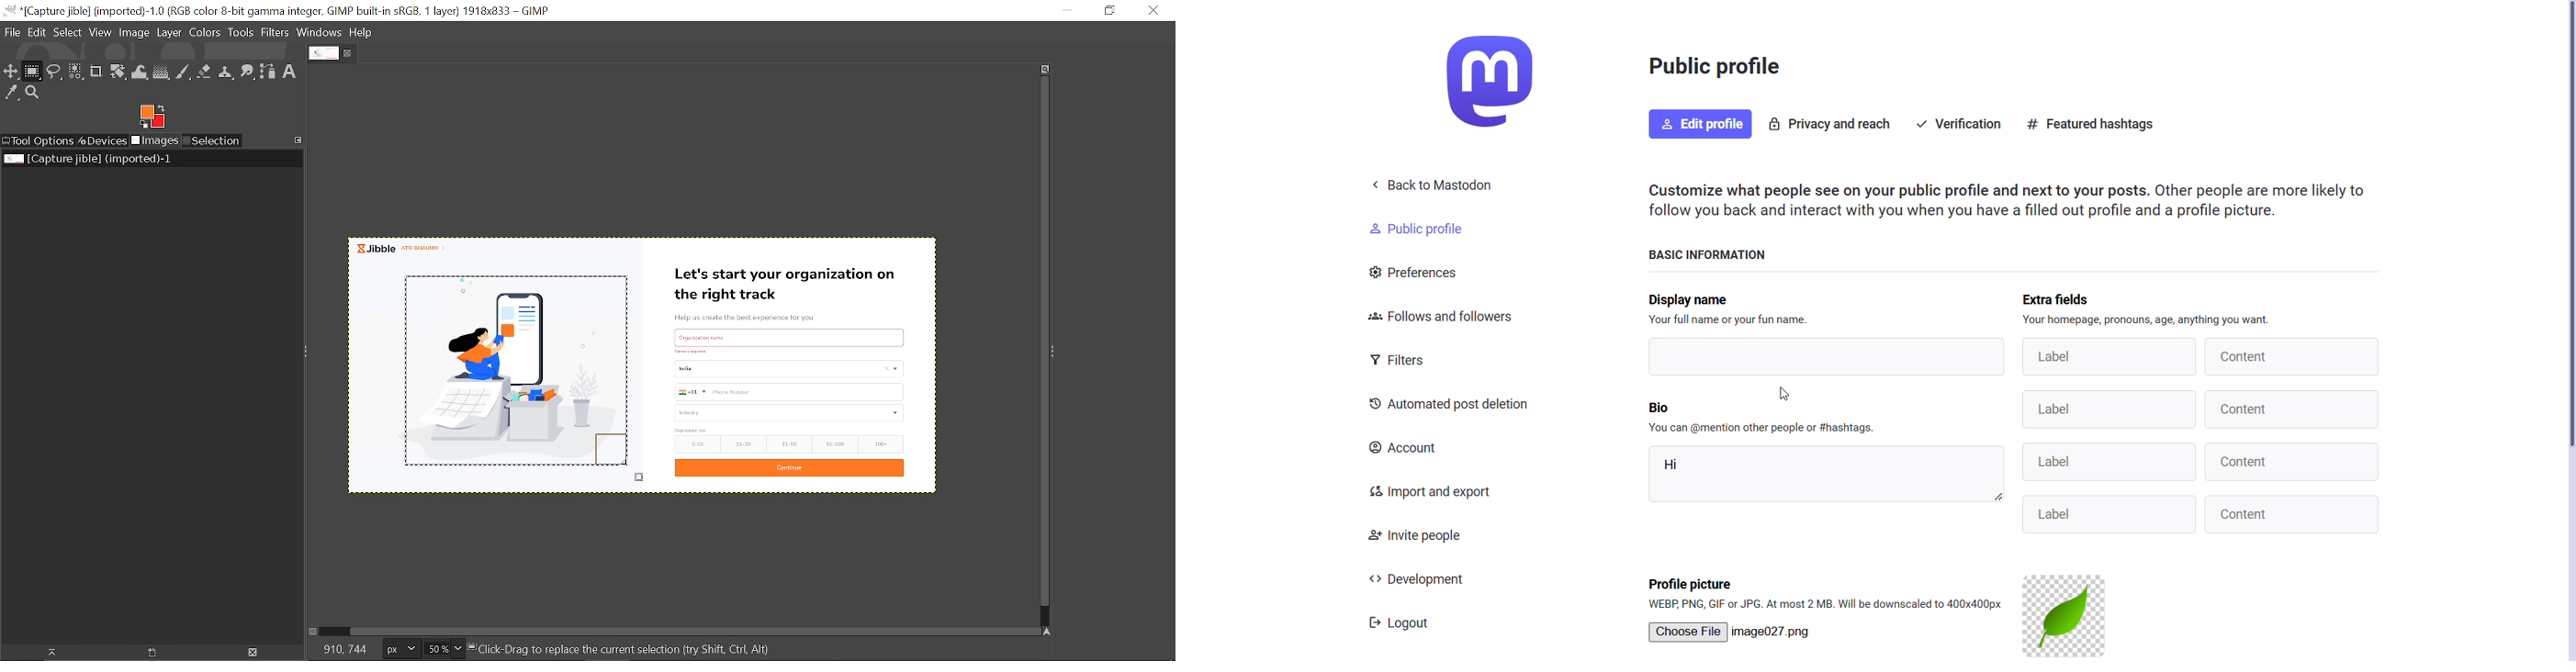 This screenshot has height=672, width=2576. Describe the element at coordinates (118, 73) in the screenshot. I see `Rotate tool` at that location.